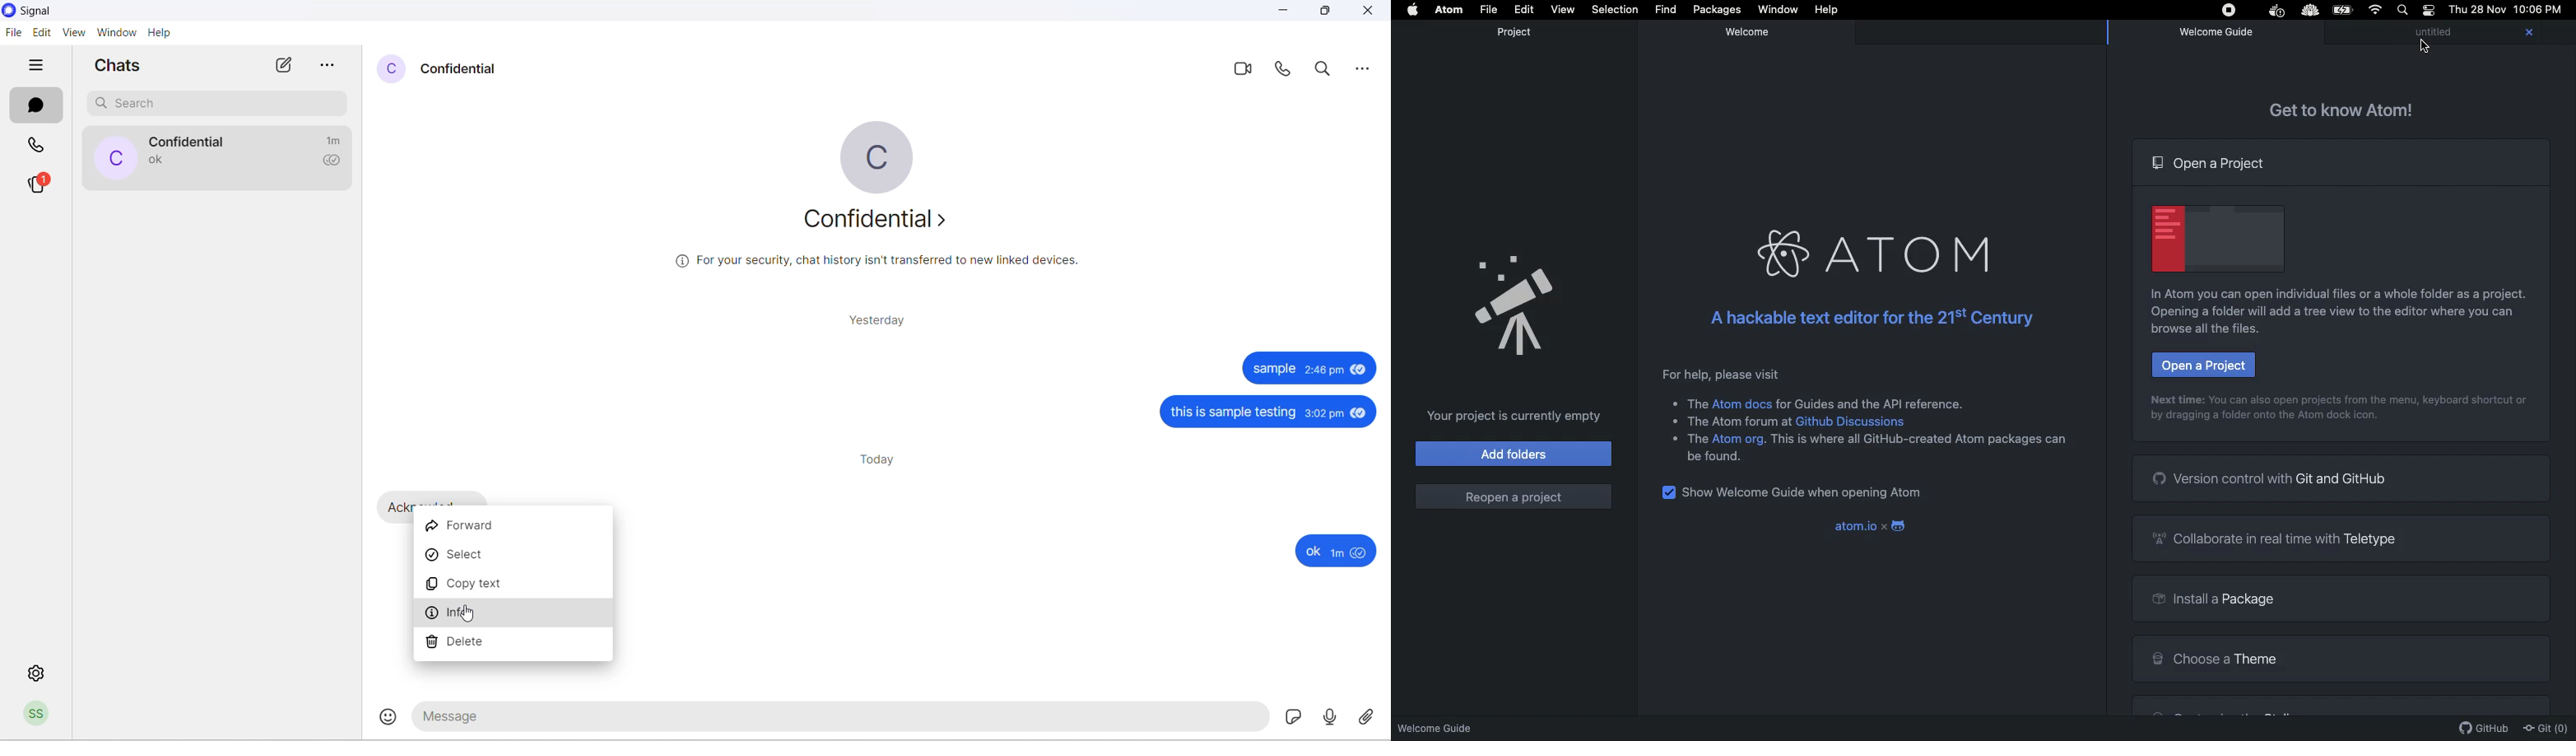 The height and width of the screenshot is (756, 2576). Describe the element at coordinates (2203, 364) in the screenshot. I see `Open a project` at that location.